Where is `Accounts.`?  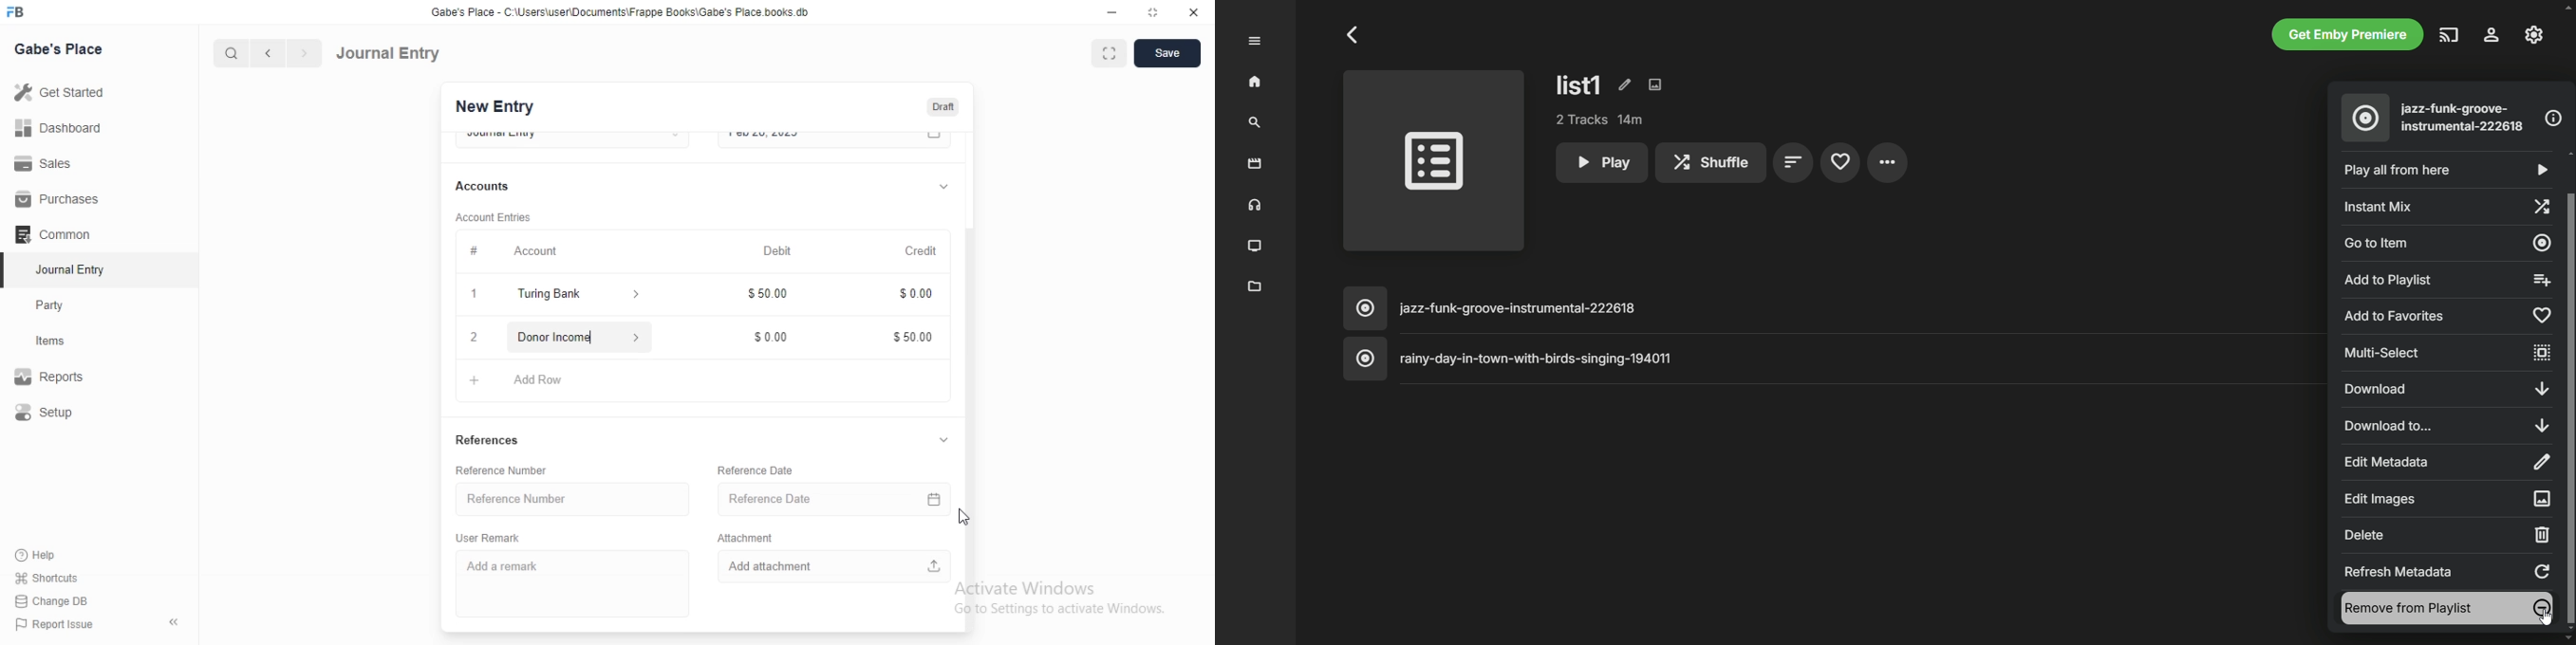
Accounts. is located at coordinates (492, 187).